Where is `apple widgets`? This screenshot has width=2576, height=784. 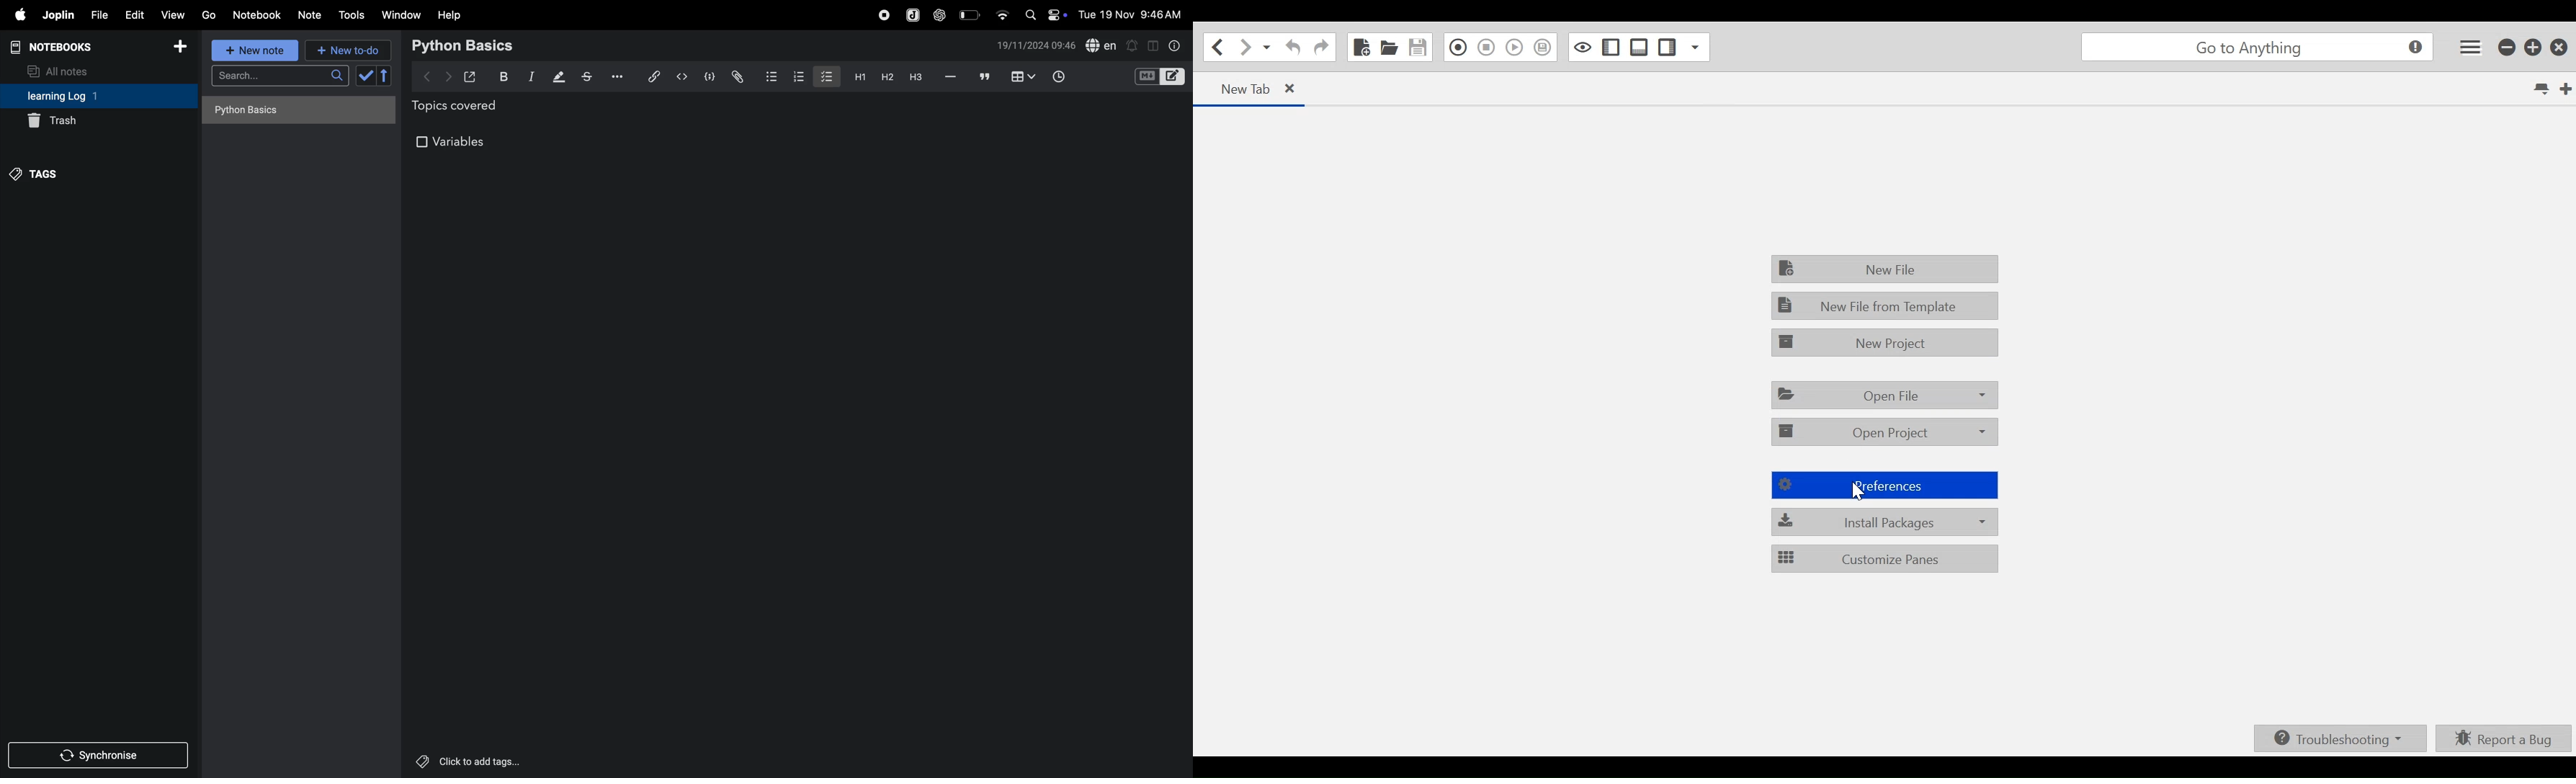 apple widgets is located at coordinates (1043, 13).